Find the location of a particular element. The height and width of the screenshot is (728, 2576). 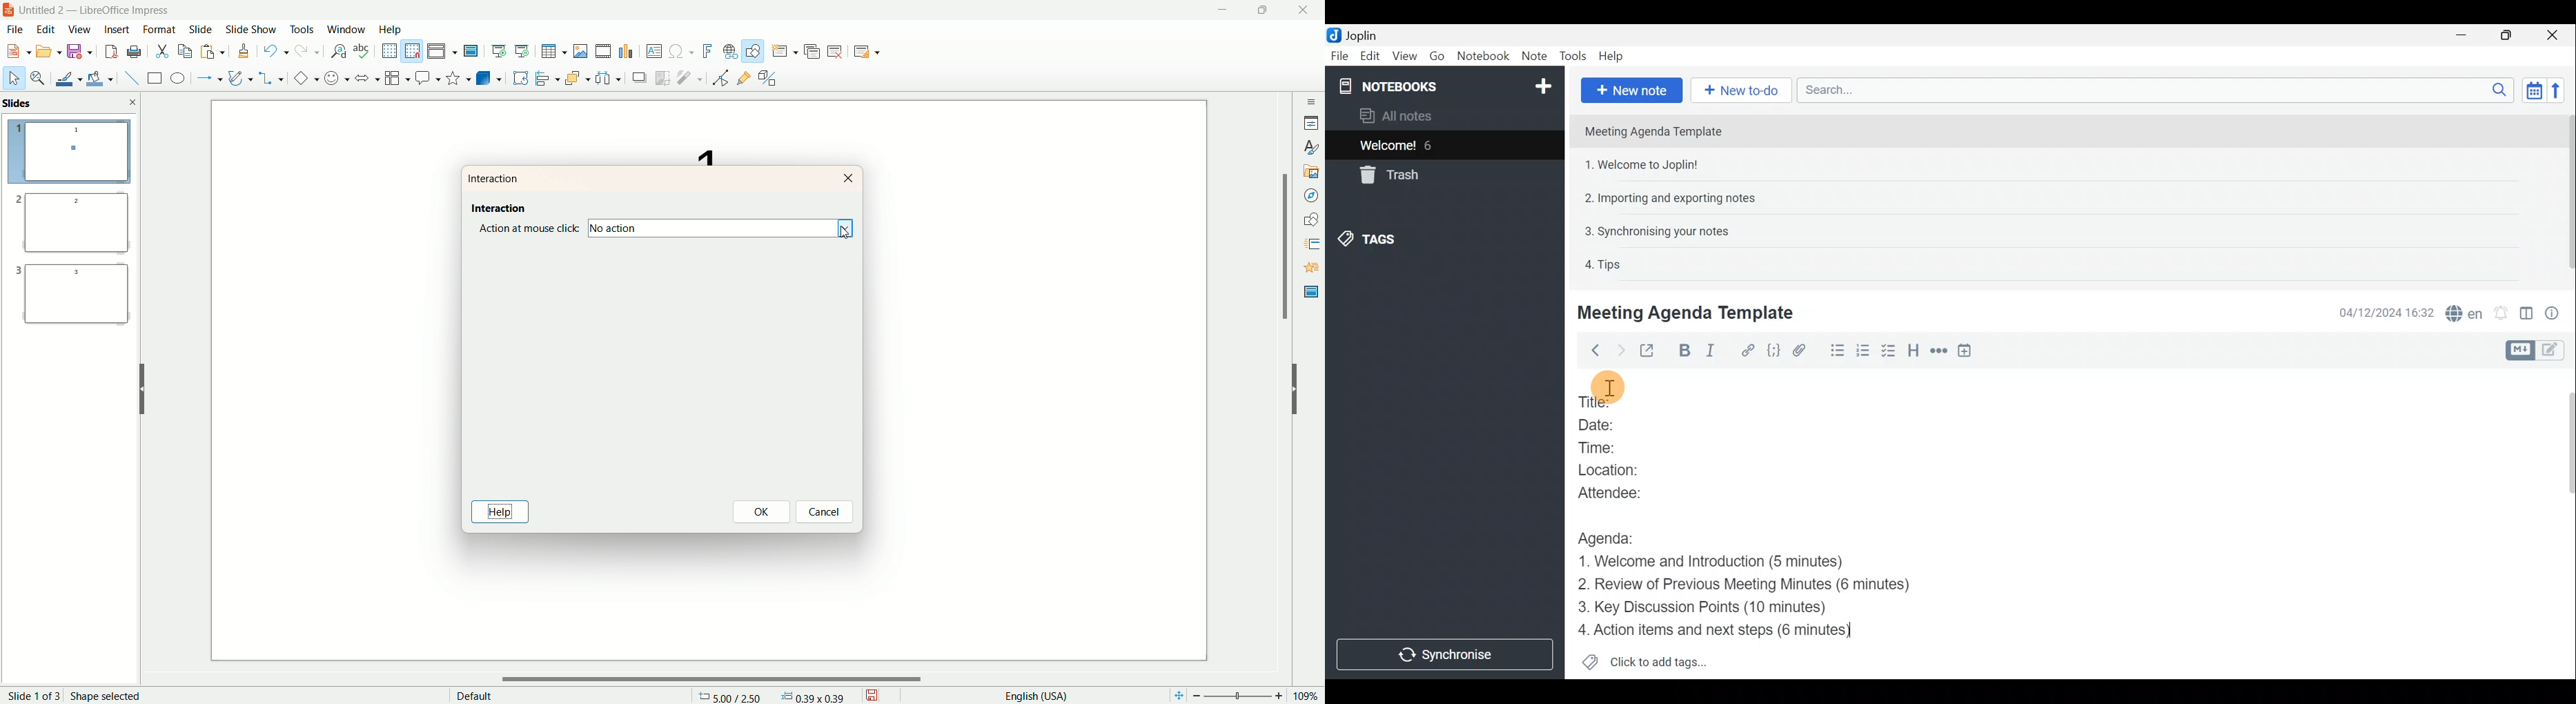

format is located at coordinates (160, 28).